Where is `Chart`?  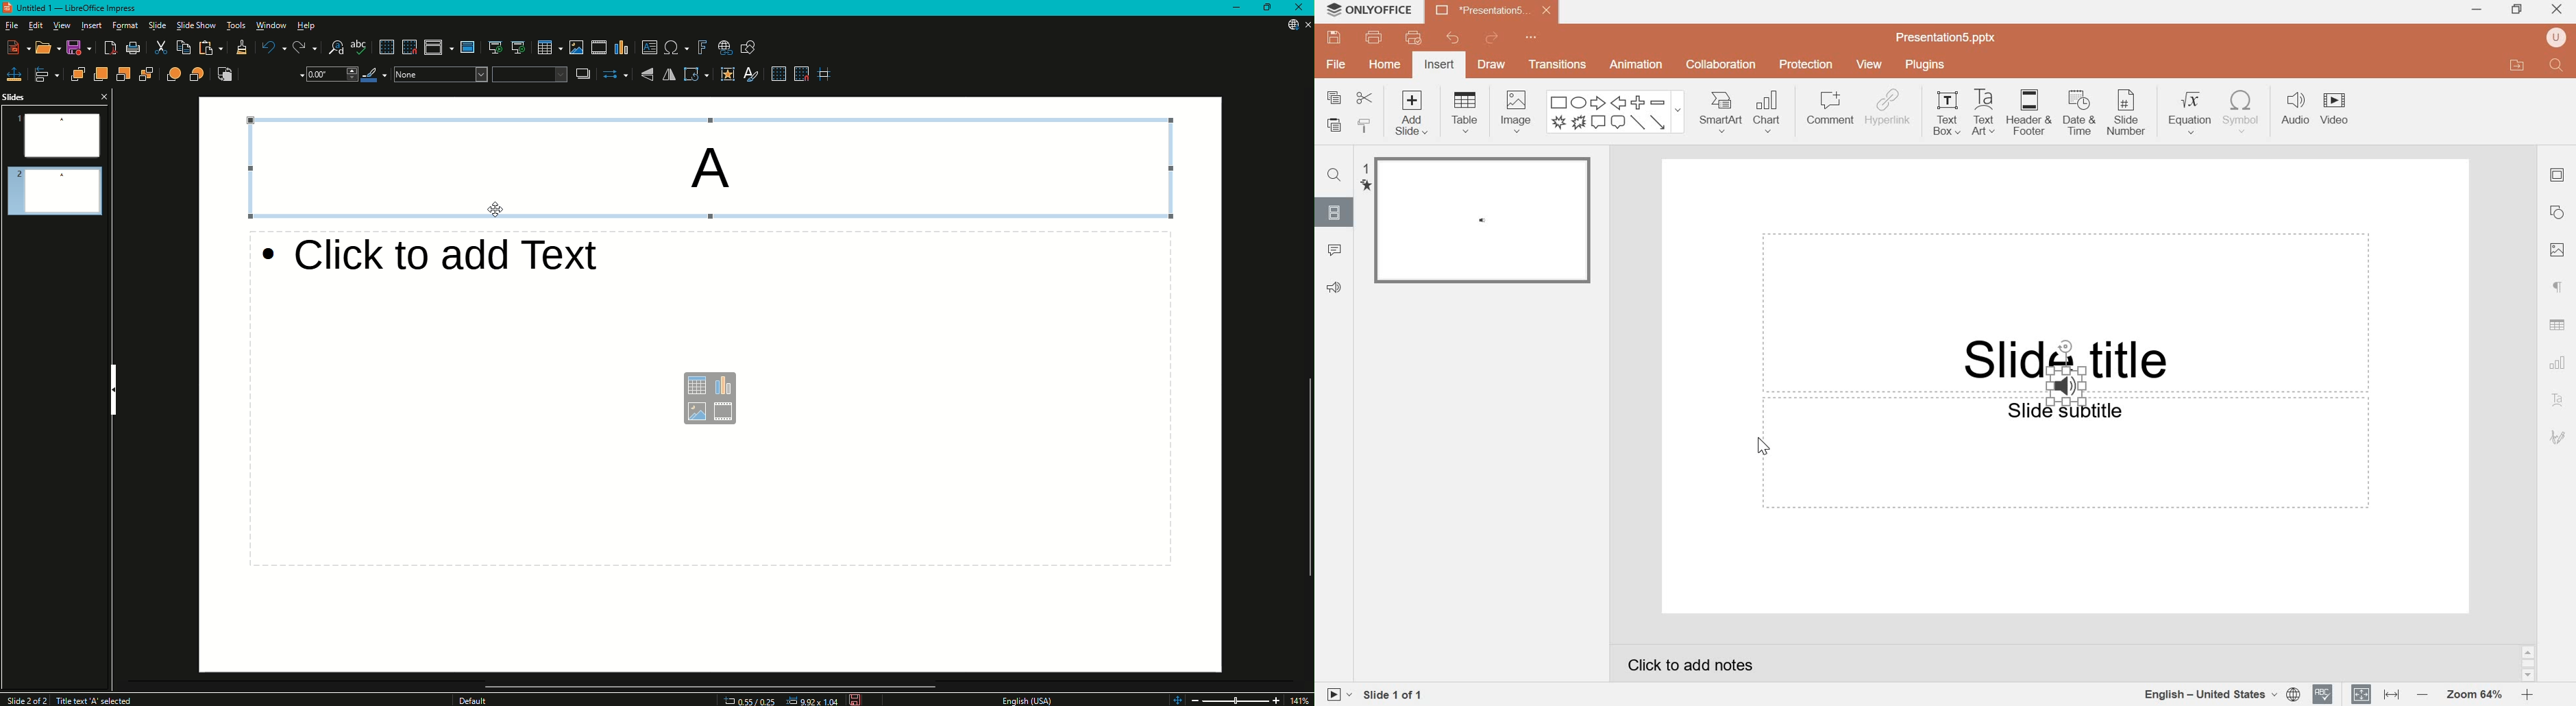 Chart is located at coordinates (1770, 113).